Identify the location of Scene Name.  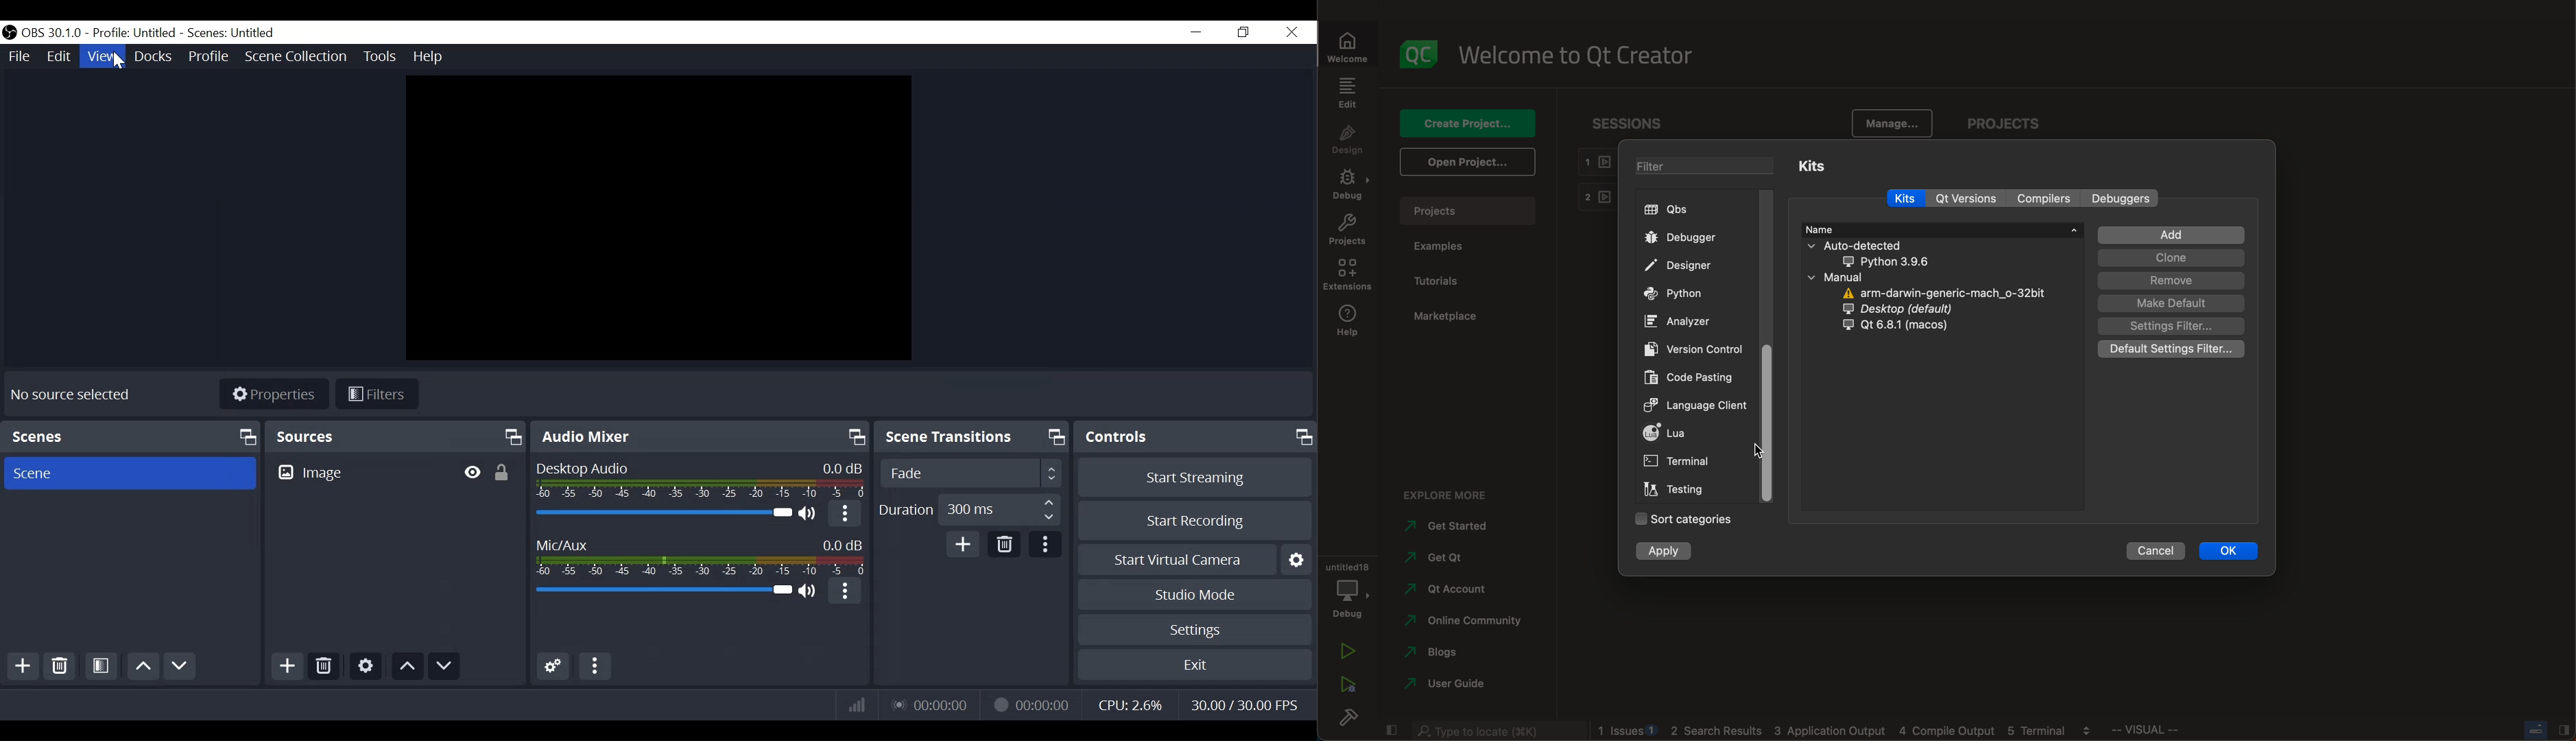
(235, 32).